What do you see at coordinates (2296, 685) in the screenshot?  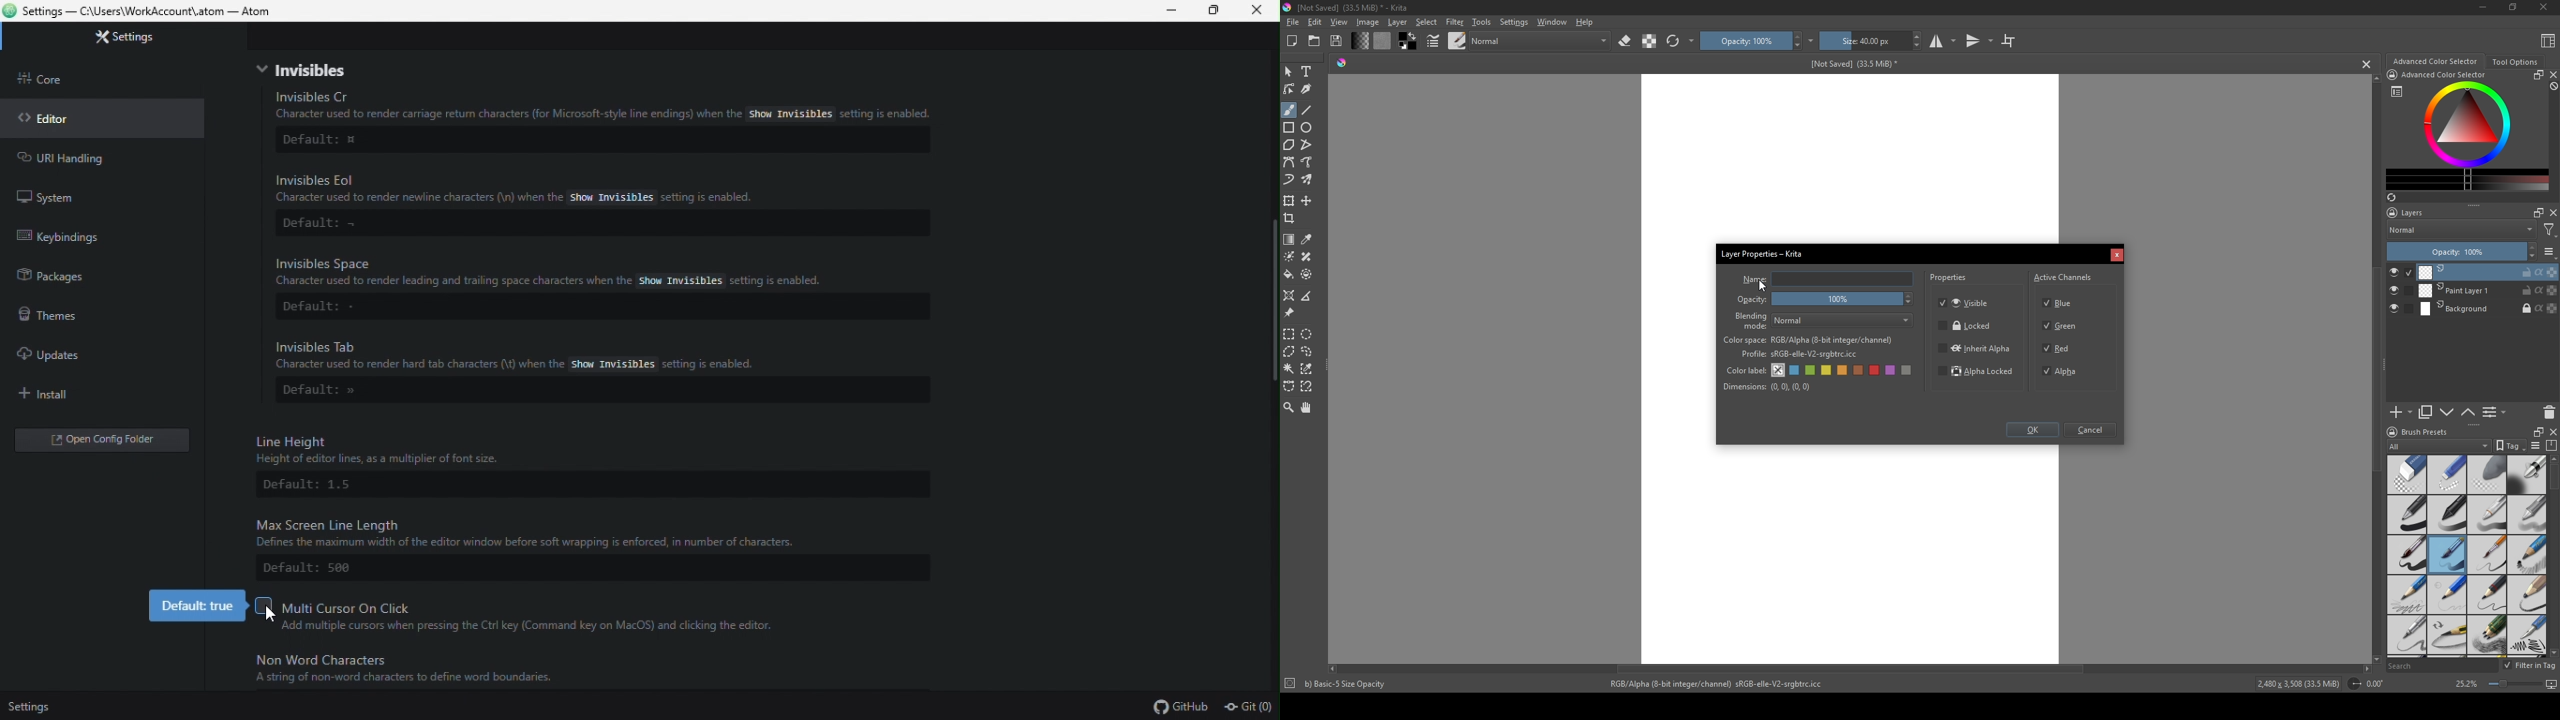 I see `2,480 x 3,508 (33.5 MiB)` at bounding box center [2296, 685].